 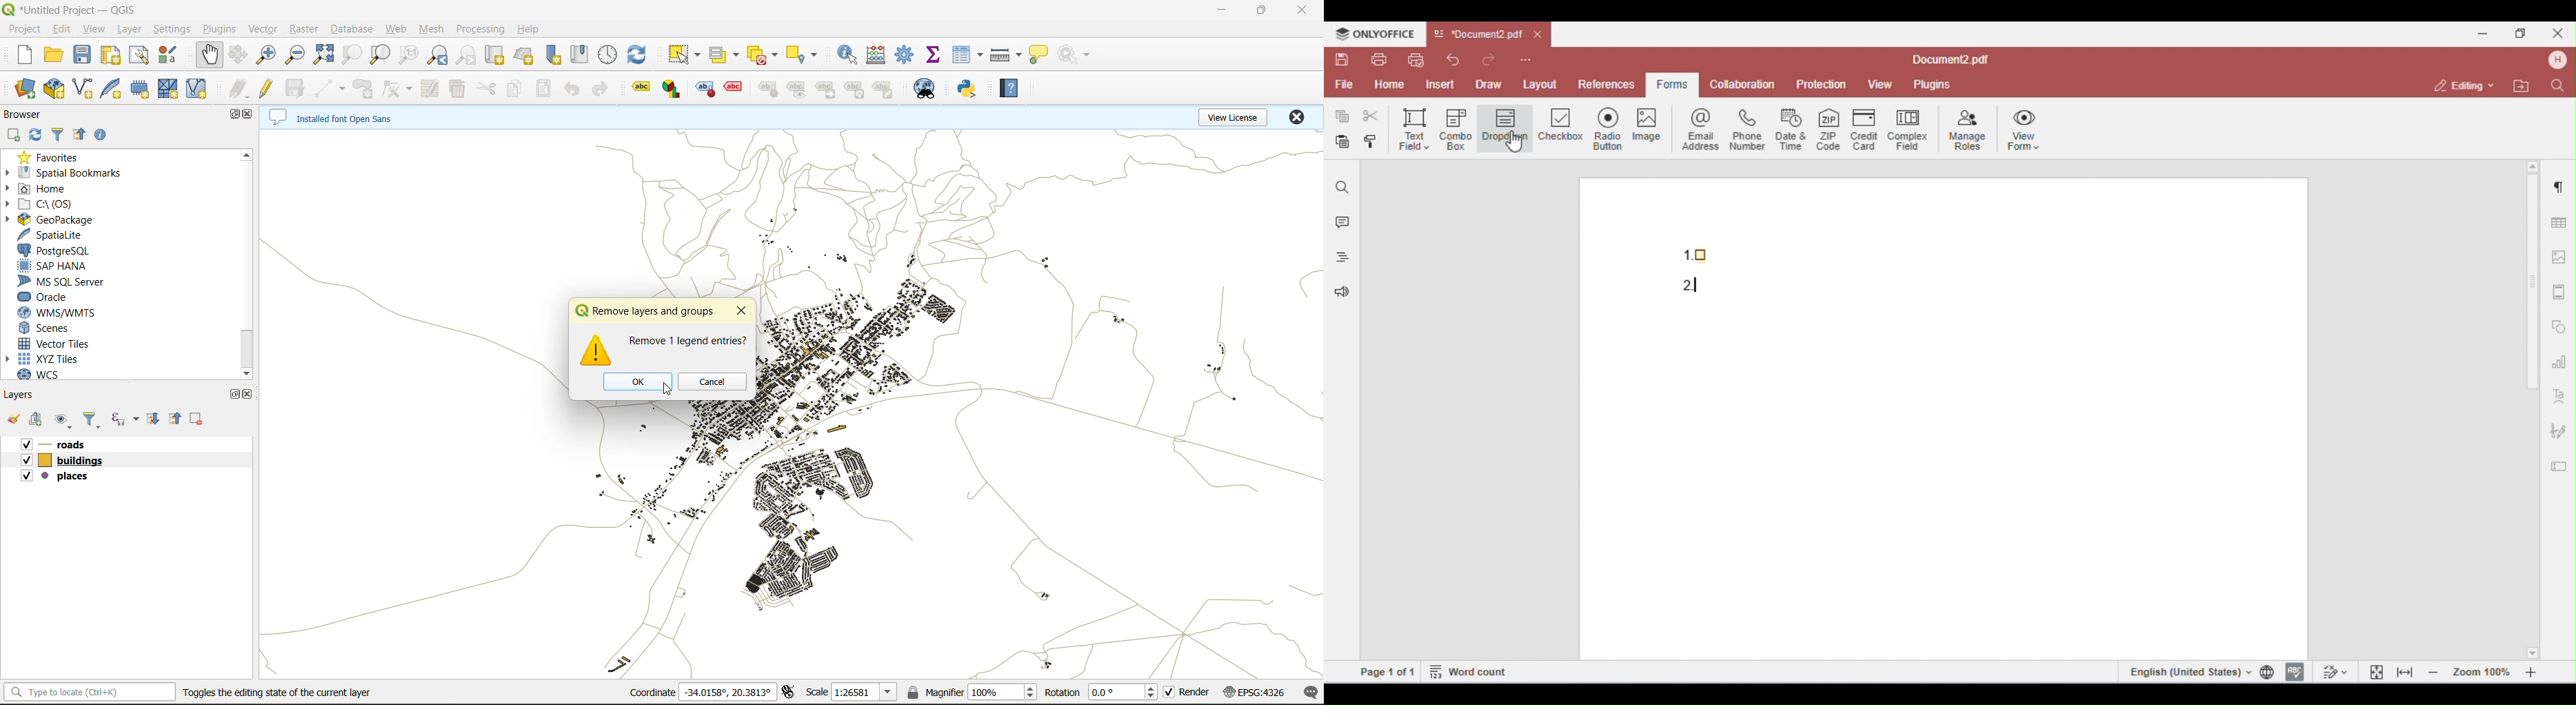 I want to click on attribute table, so click(x=968, y=54).